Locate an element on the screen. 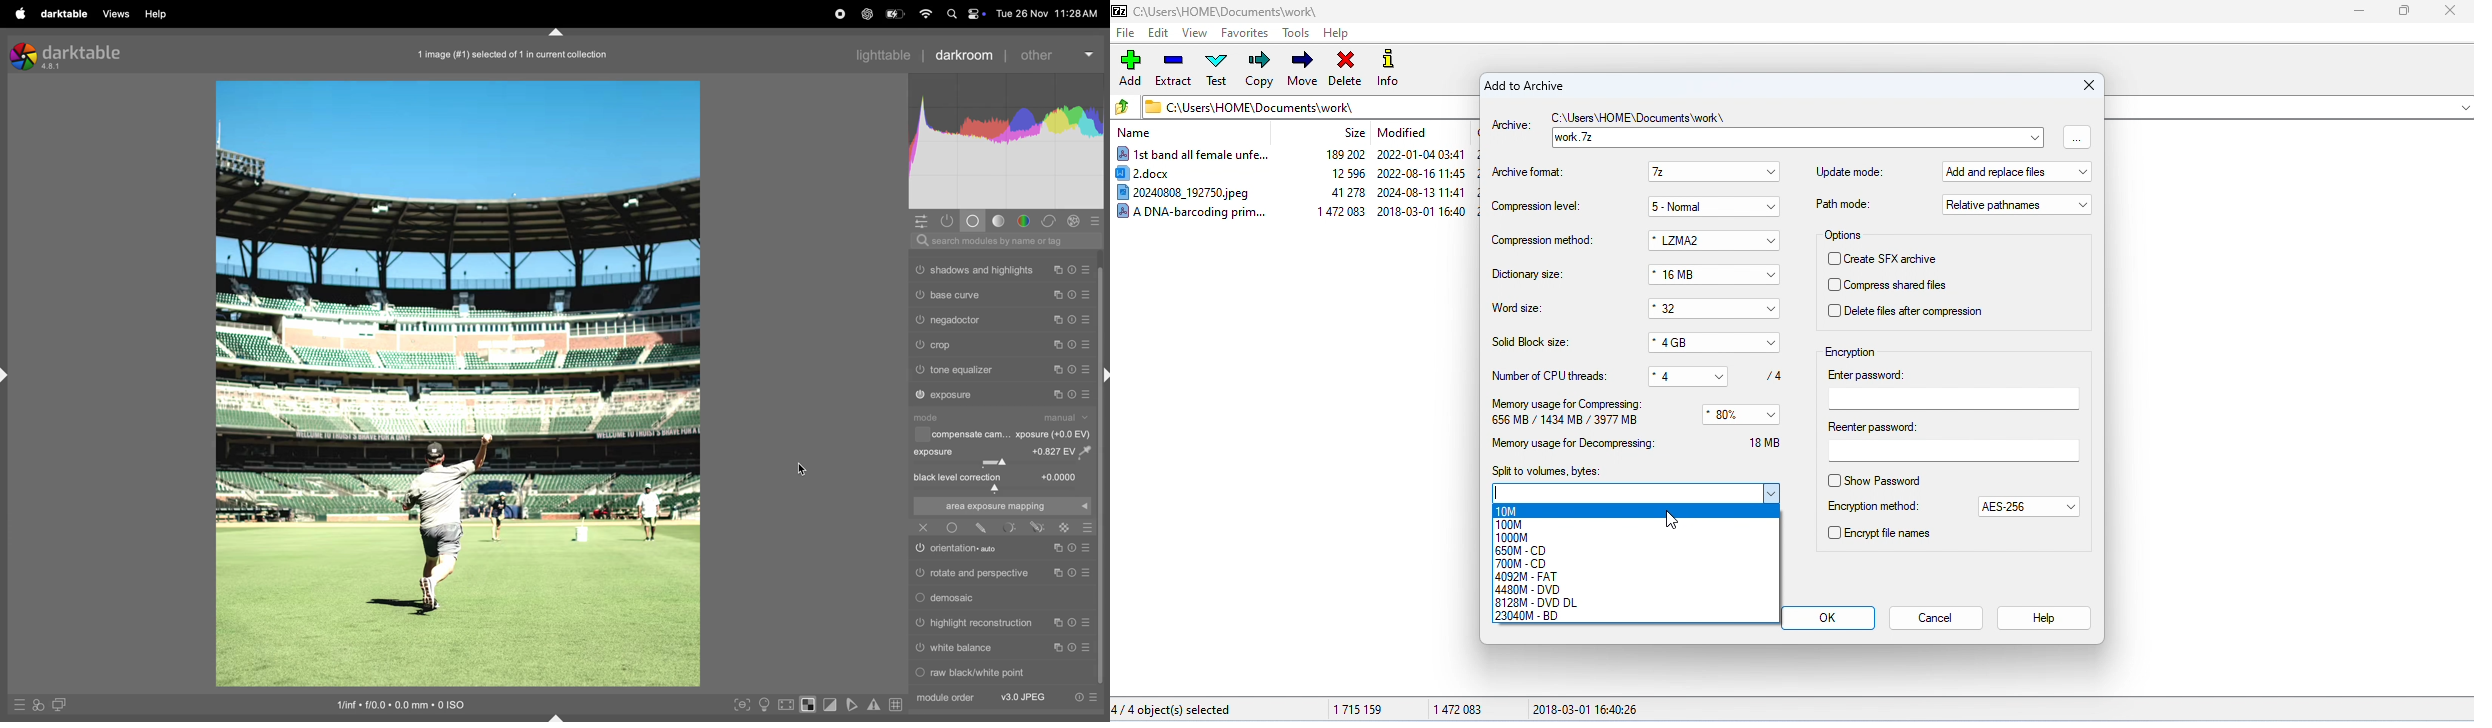 The width and height of the screenshot is (2492, 728). Presets  is located at coordinates (1088, 320).